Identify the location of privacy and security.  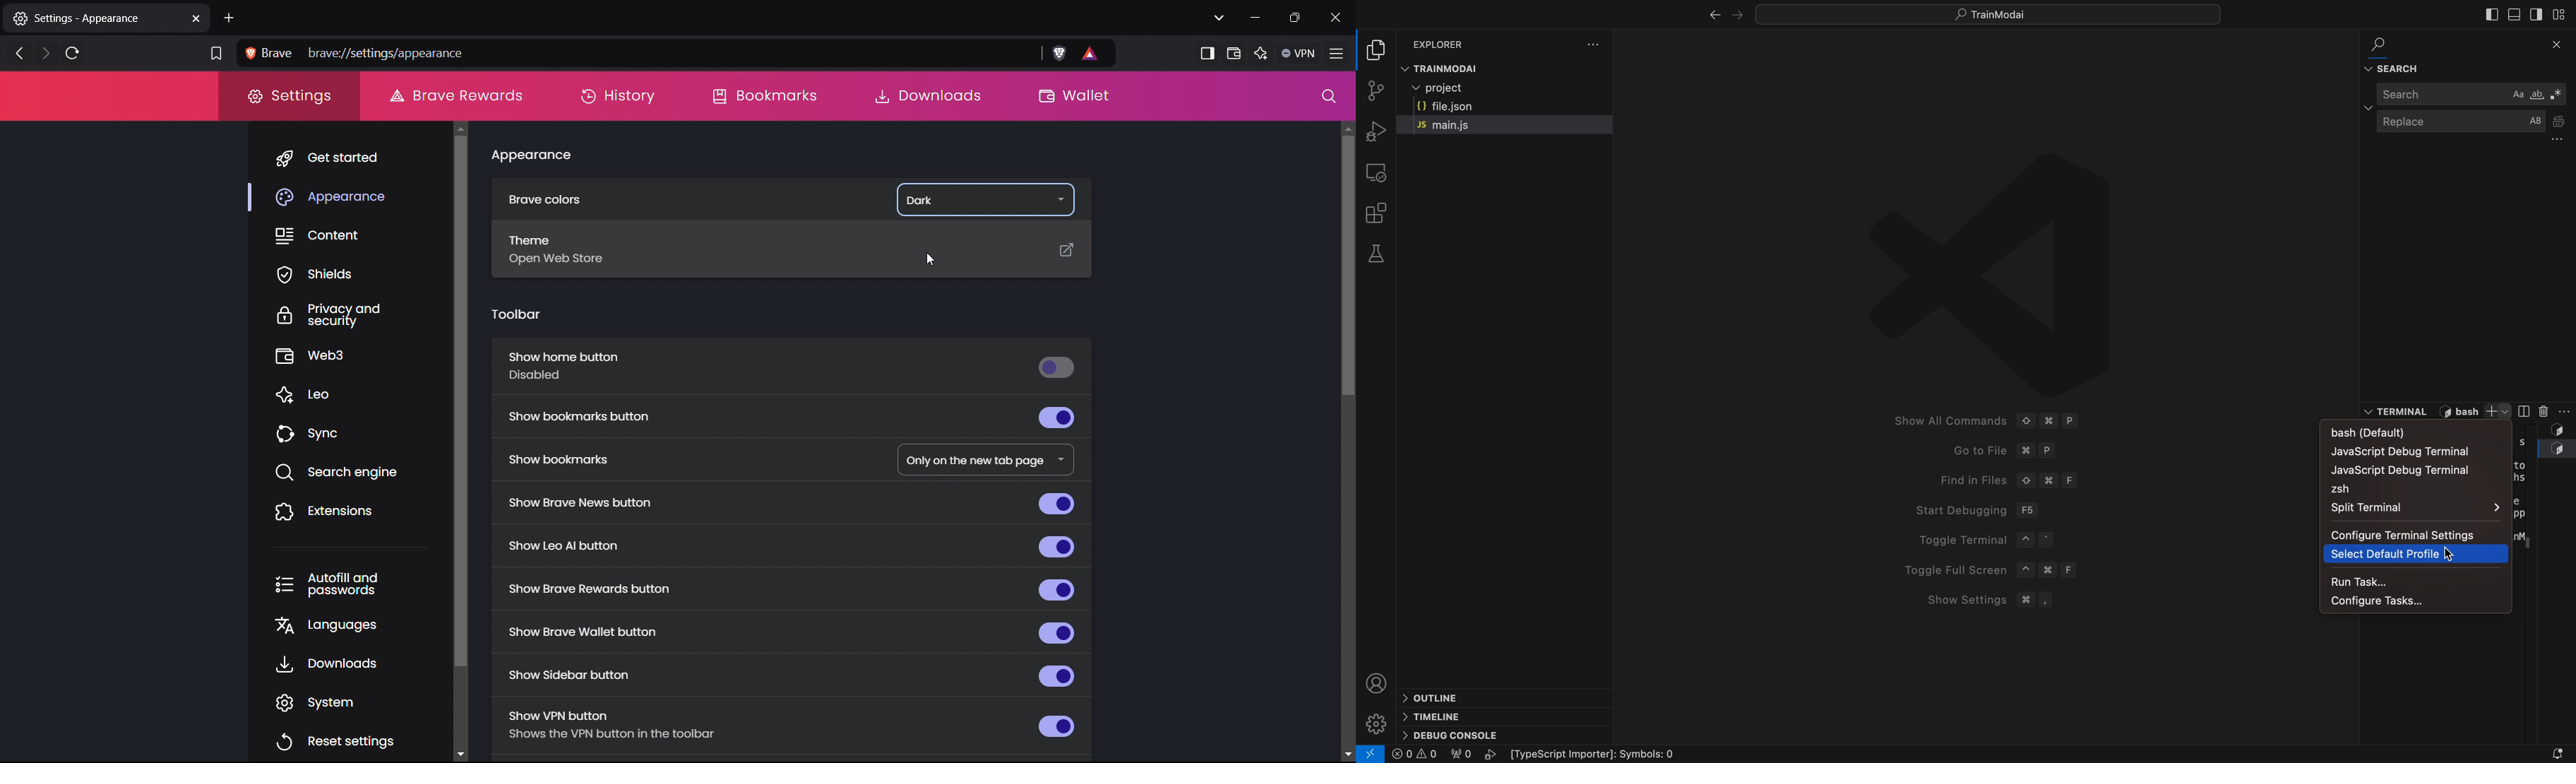
(362, 313).